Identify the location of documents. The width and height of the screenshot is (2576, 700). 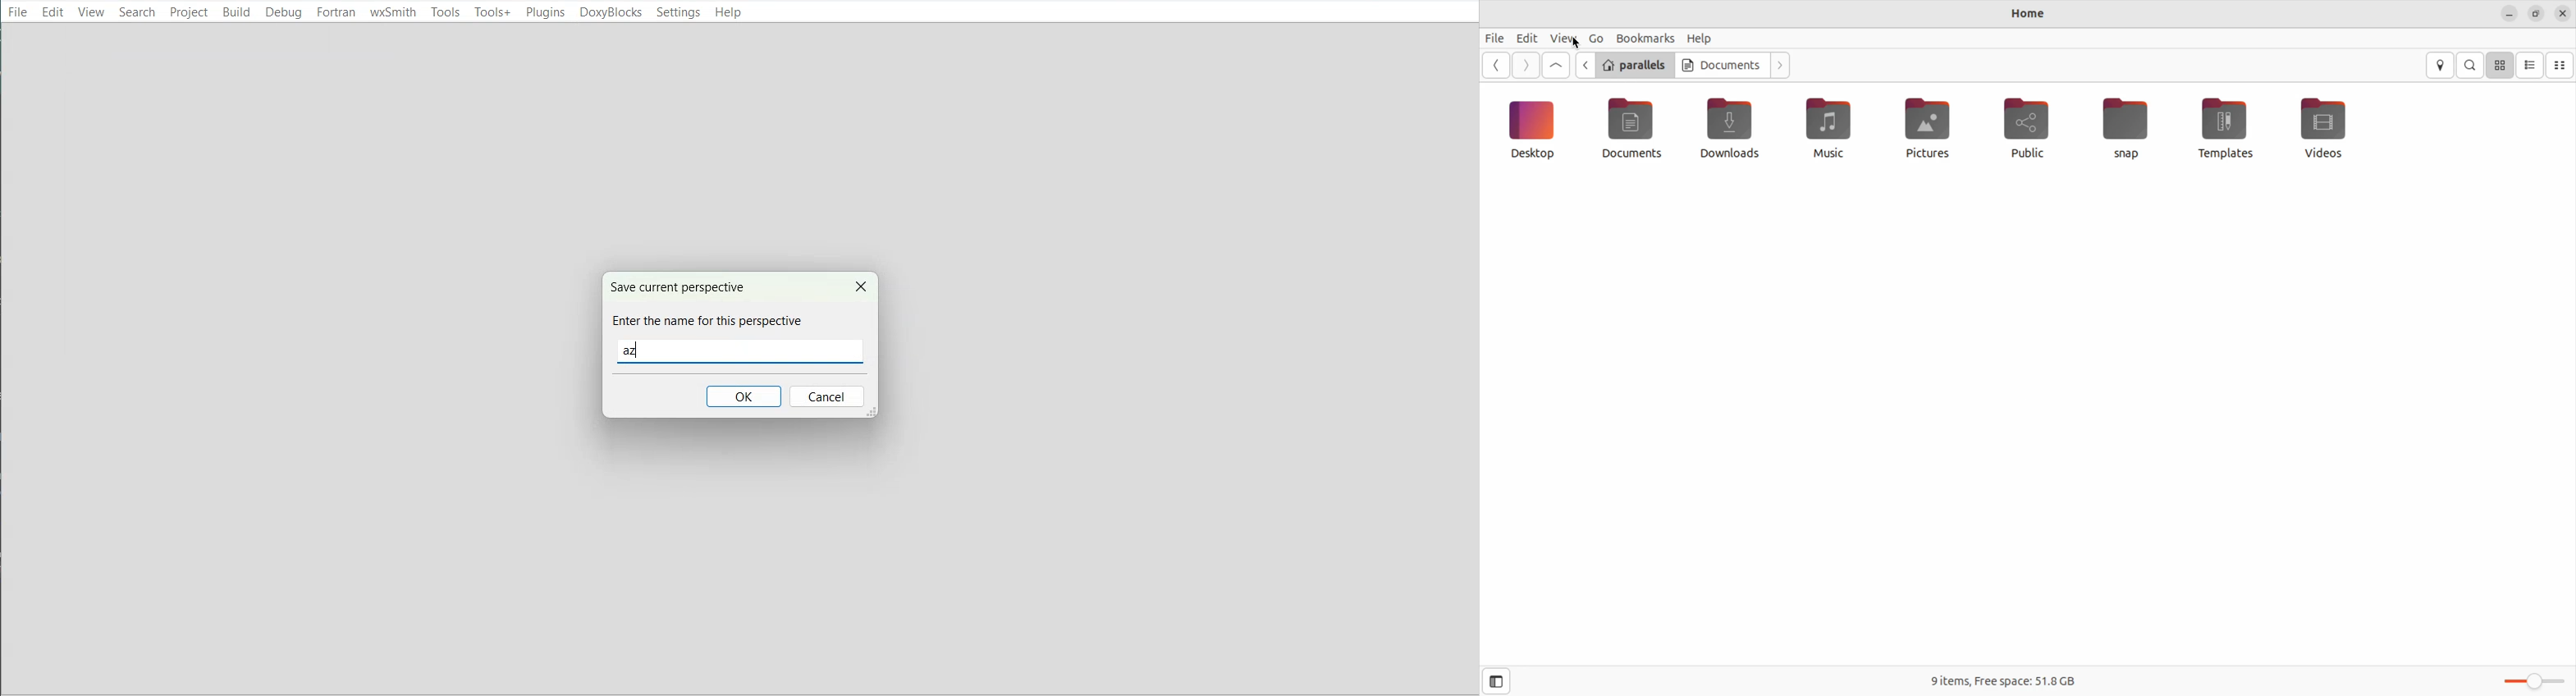
(1635, 127).